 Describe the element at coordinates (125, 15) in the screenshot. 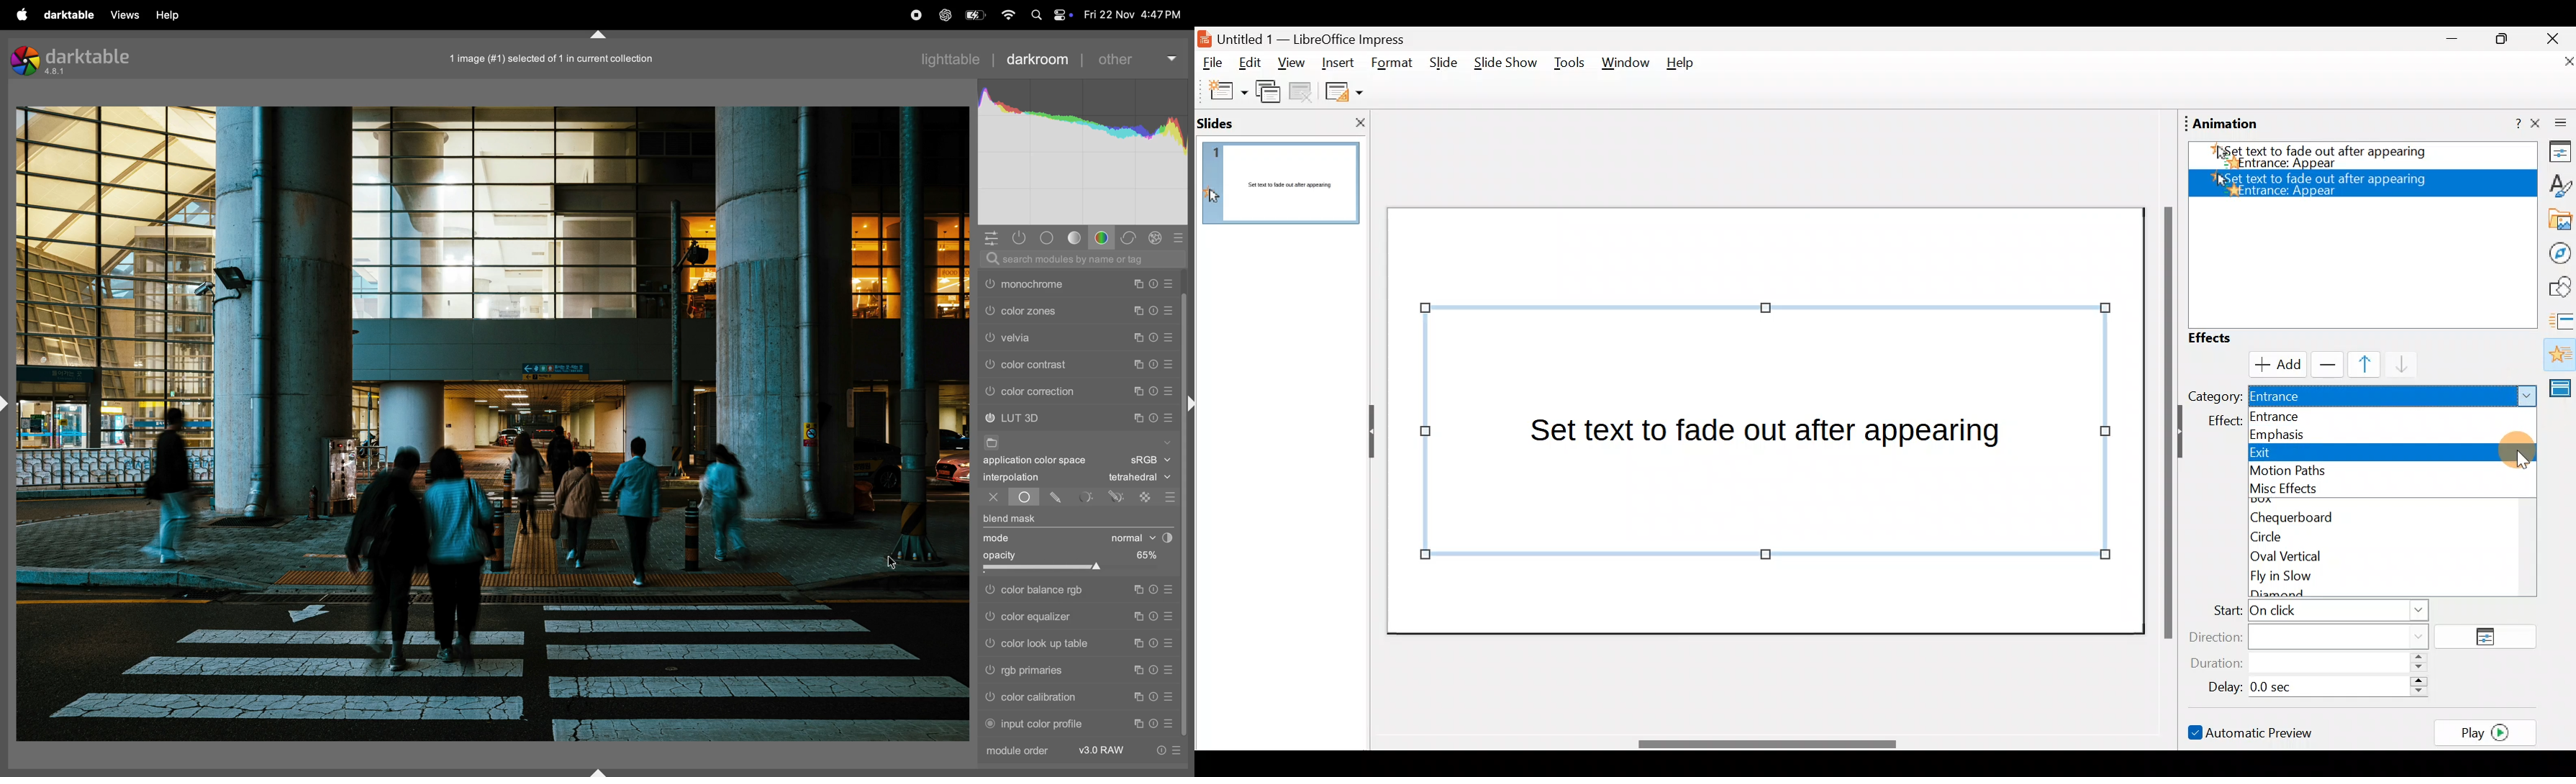

I see `views` at that location.